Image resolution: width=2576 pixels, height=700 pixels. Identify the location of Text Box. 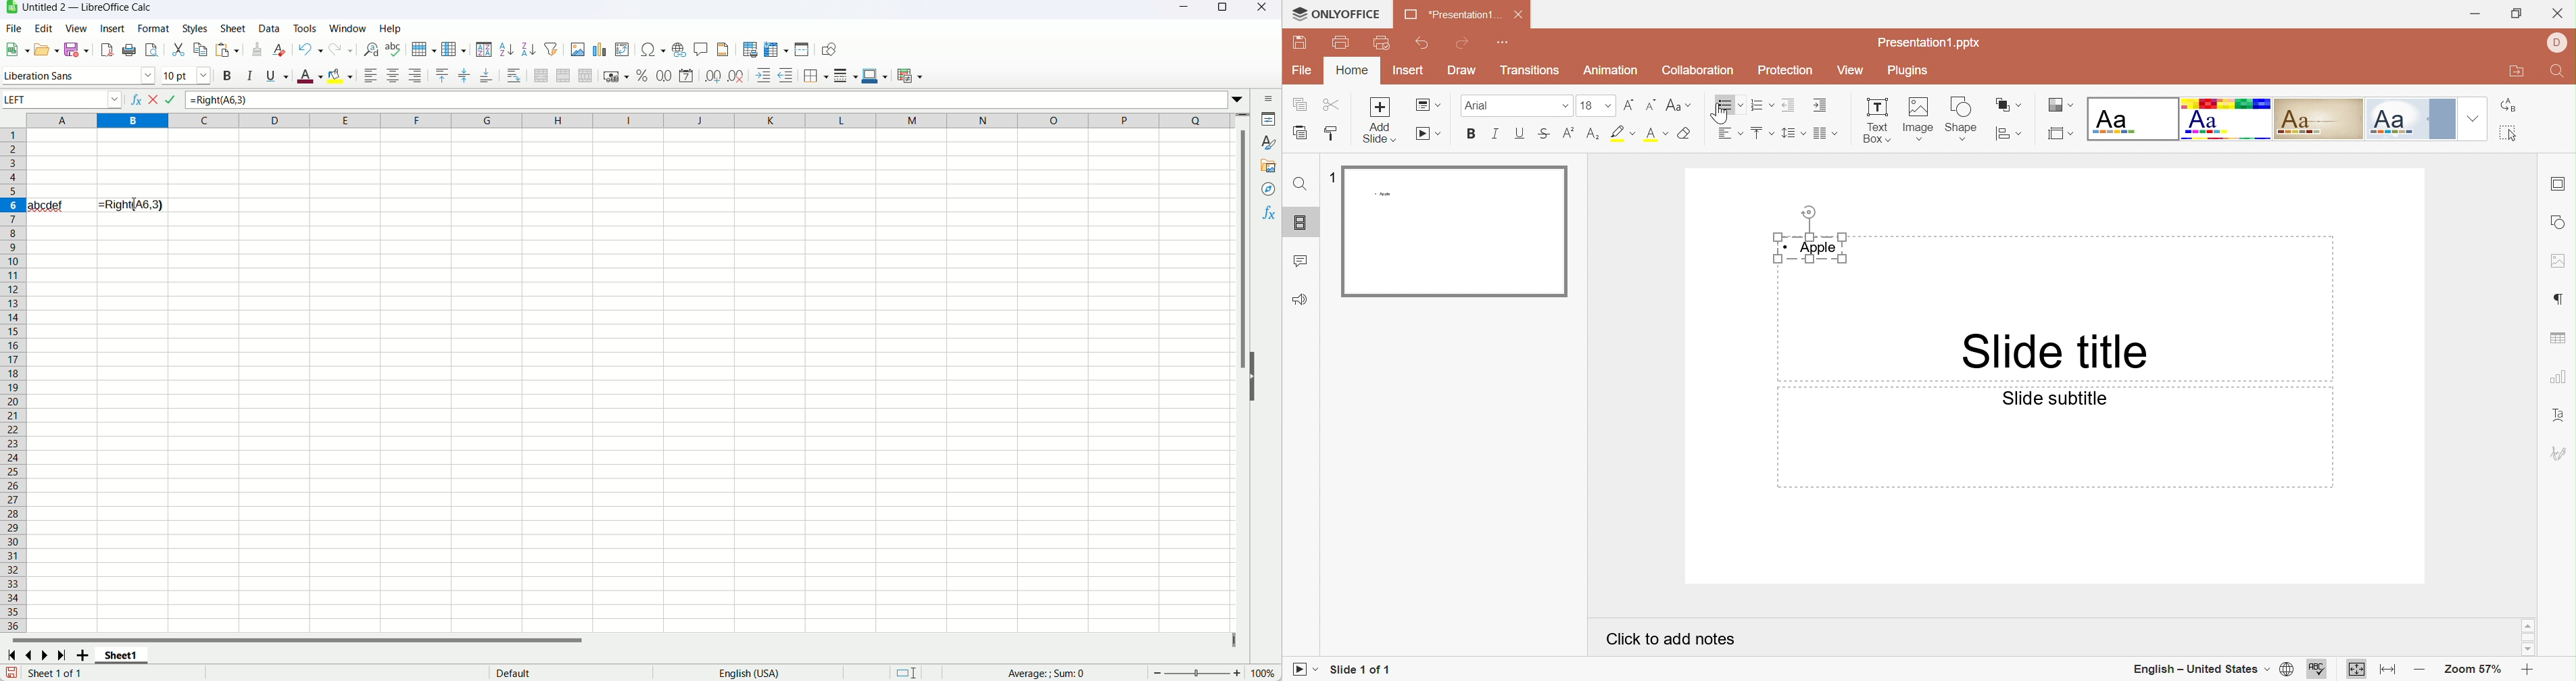
(1872, 122).